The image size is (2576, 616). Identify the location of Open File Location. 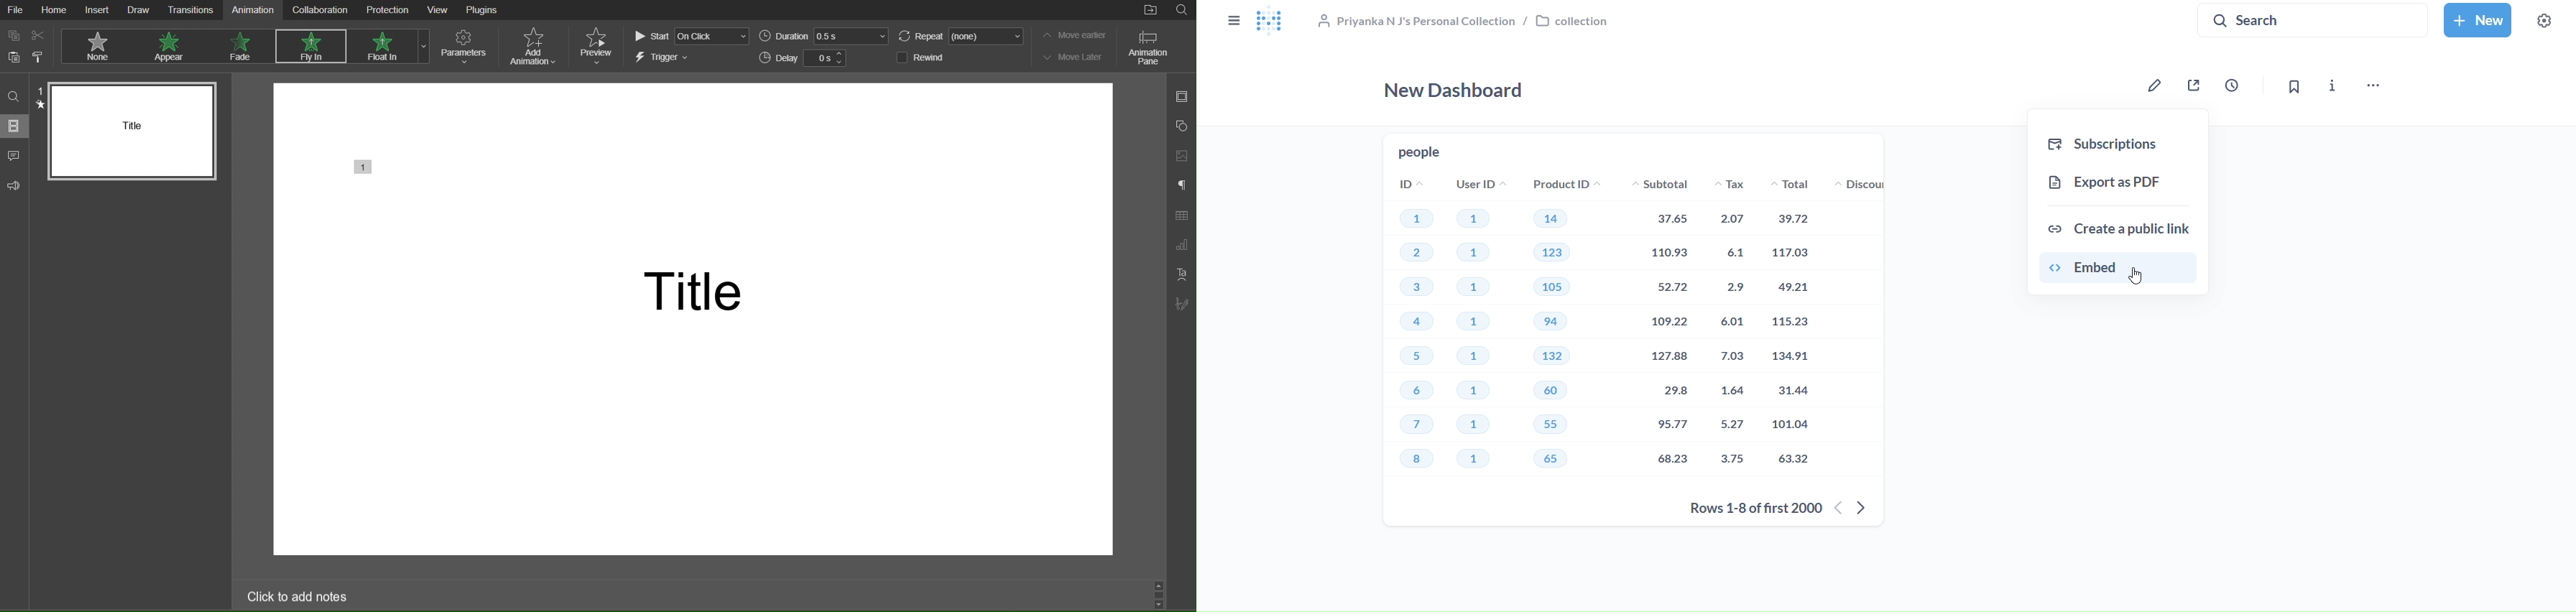
(1148, 11).